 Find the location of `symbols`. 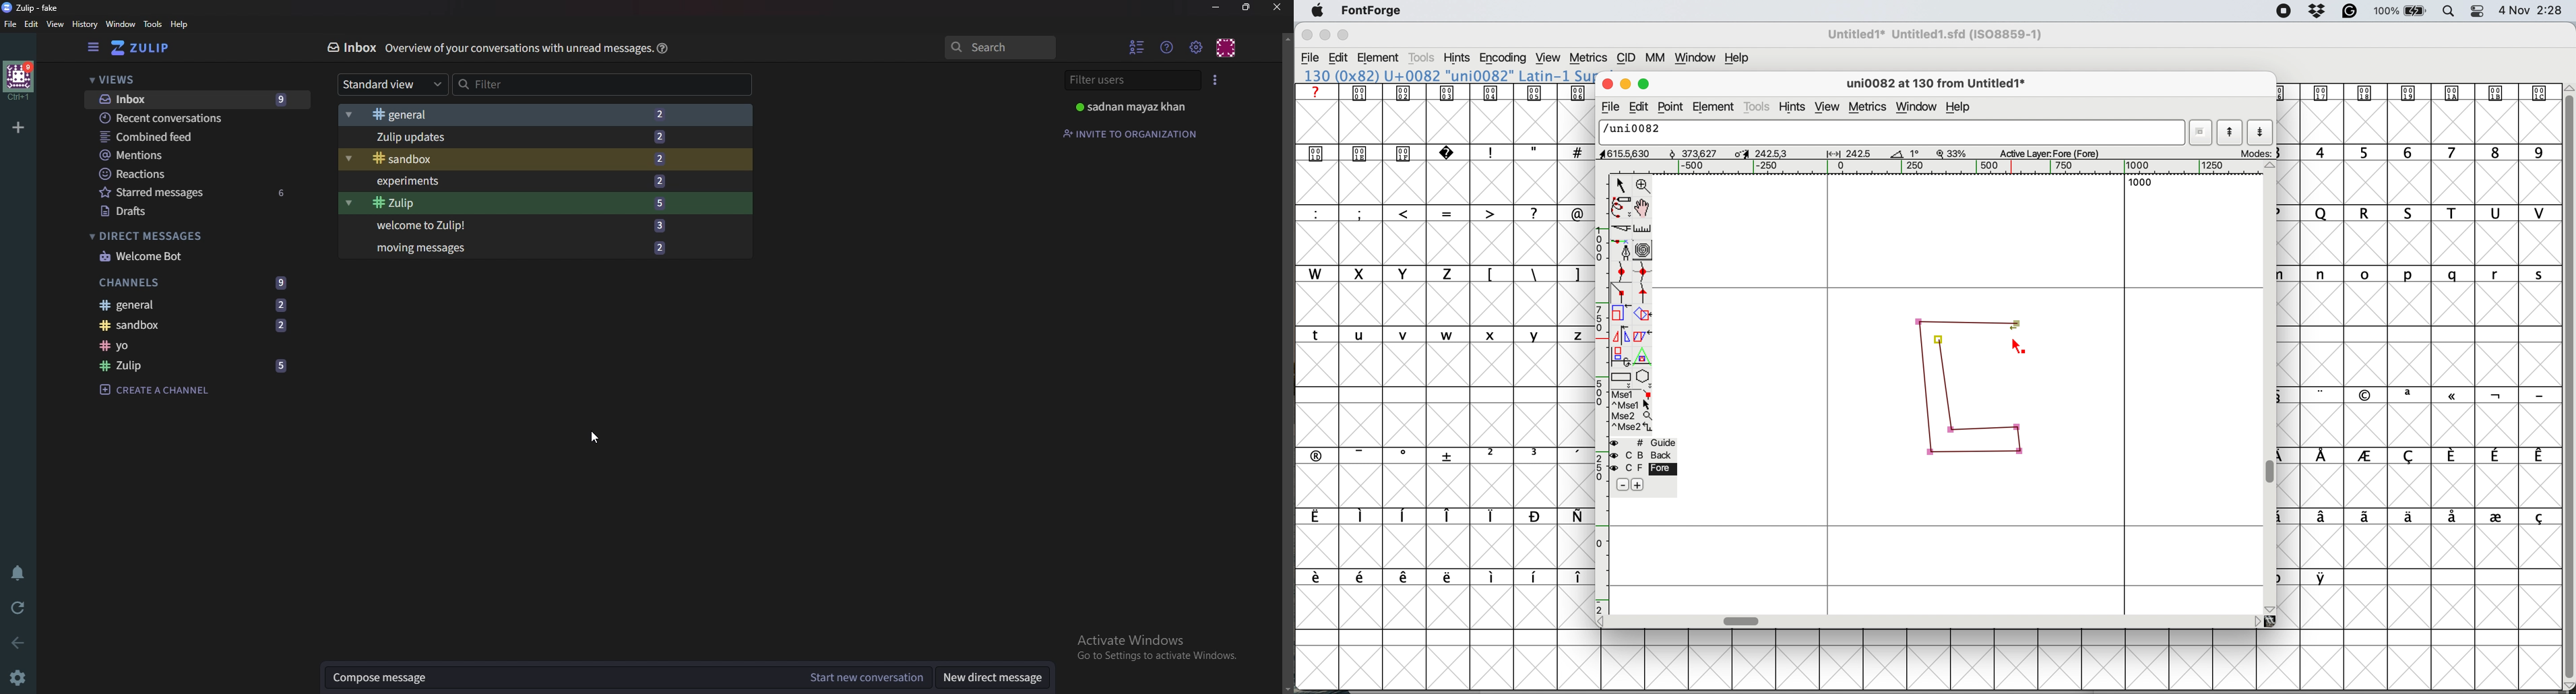

symbols is located at coordinates (2432, 395).